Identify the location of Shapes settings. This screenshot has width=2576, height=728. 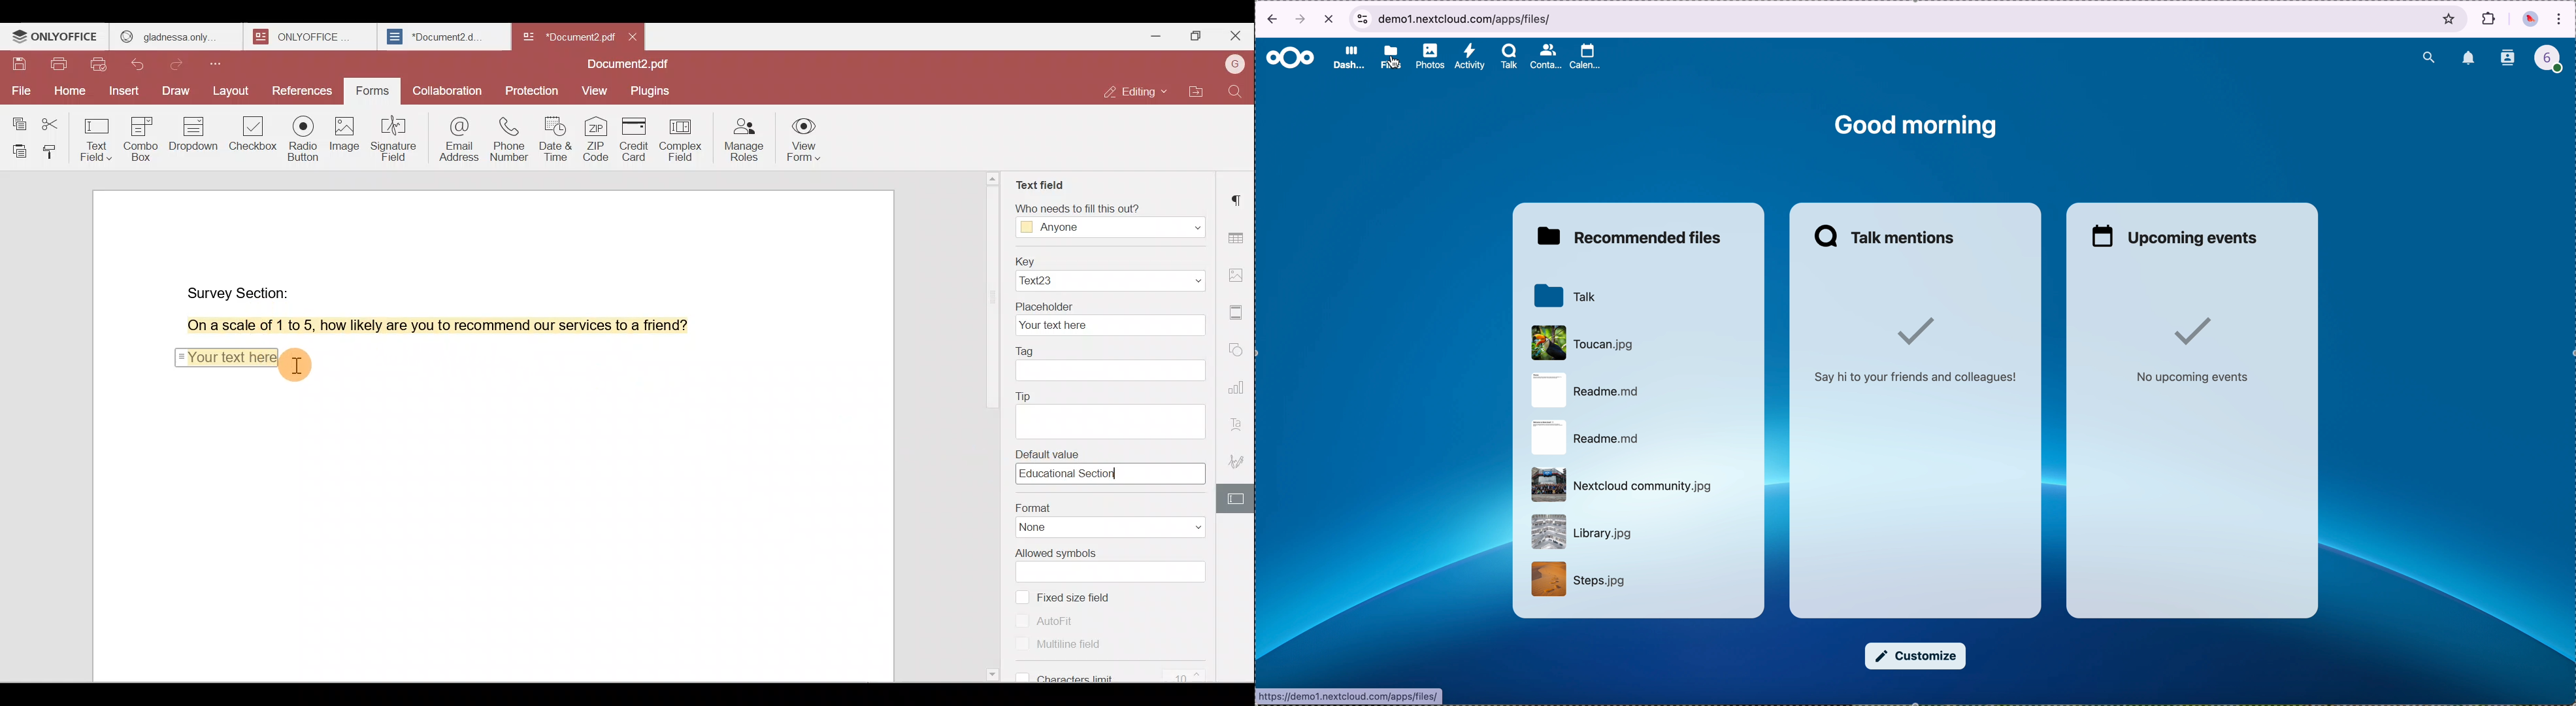
(1238, 346).